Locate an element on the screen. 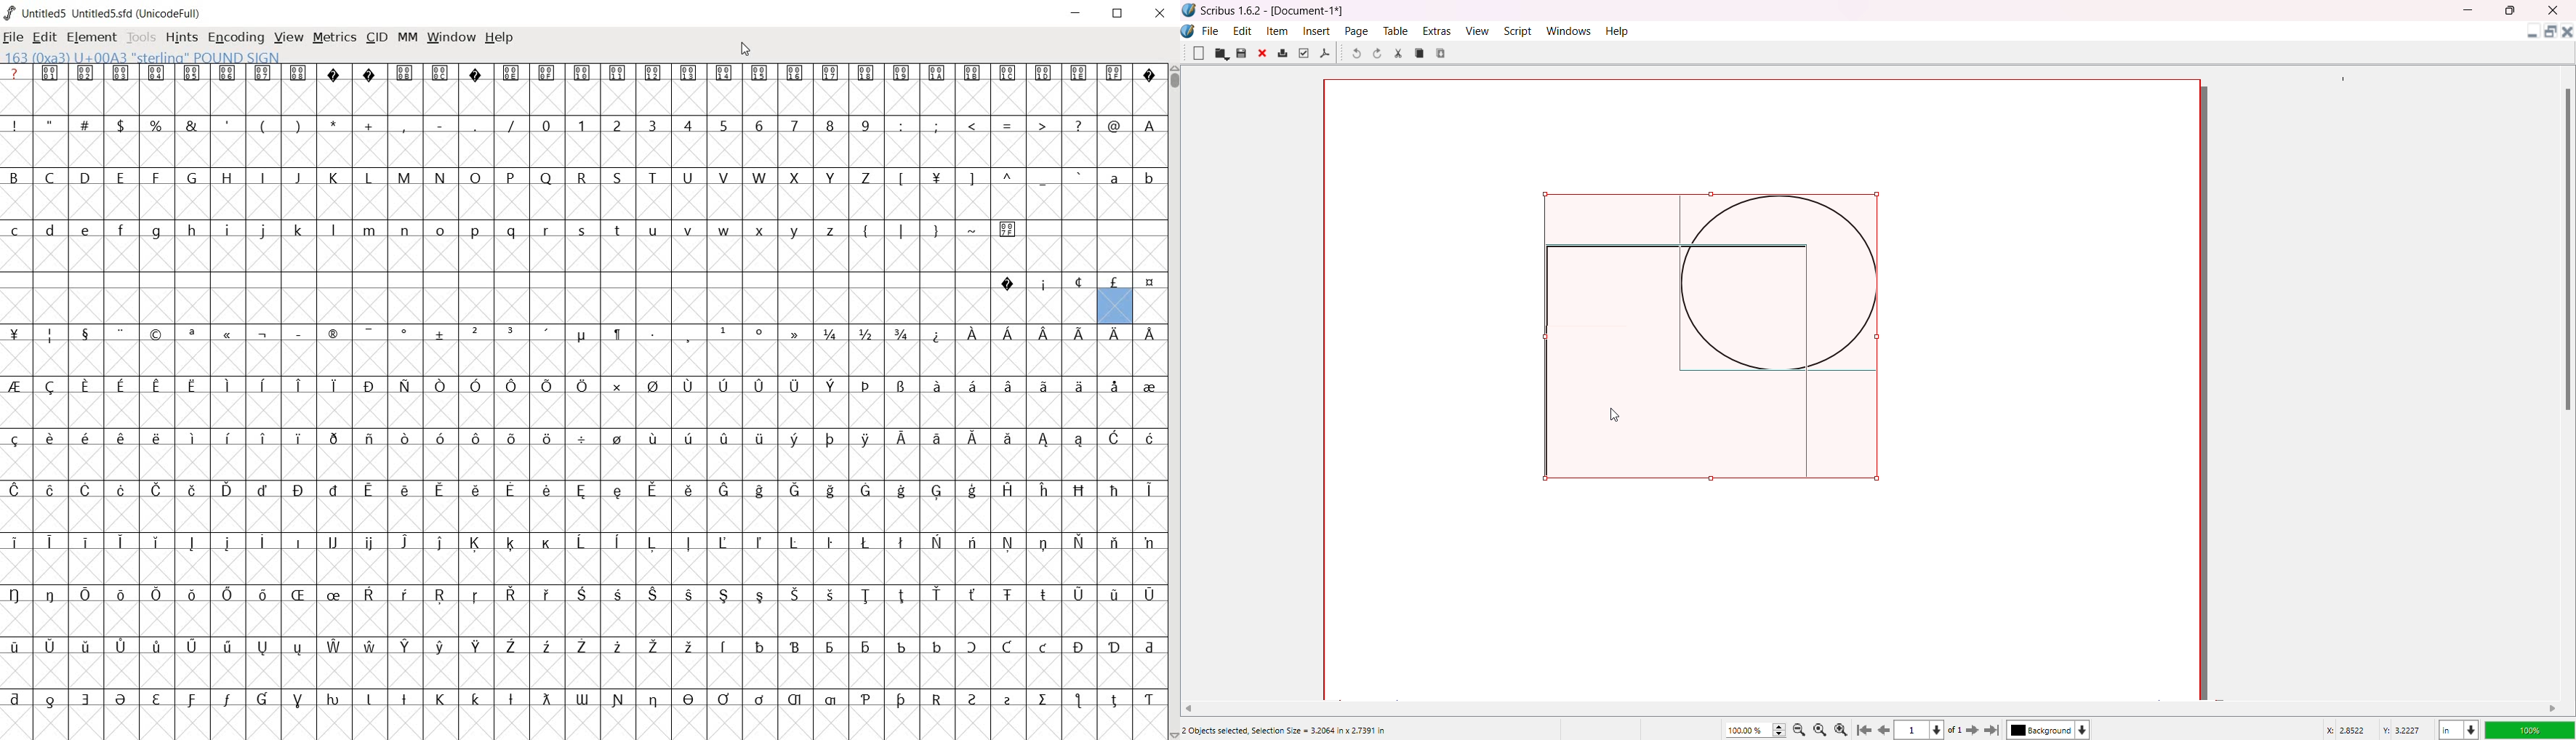 Image resolution: width=2576 pixels, height=756 pixels. Symbol is located at coordinates (619, 387).